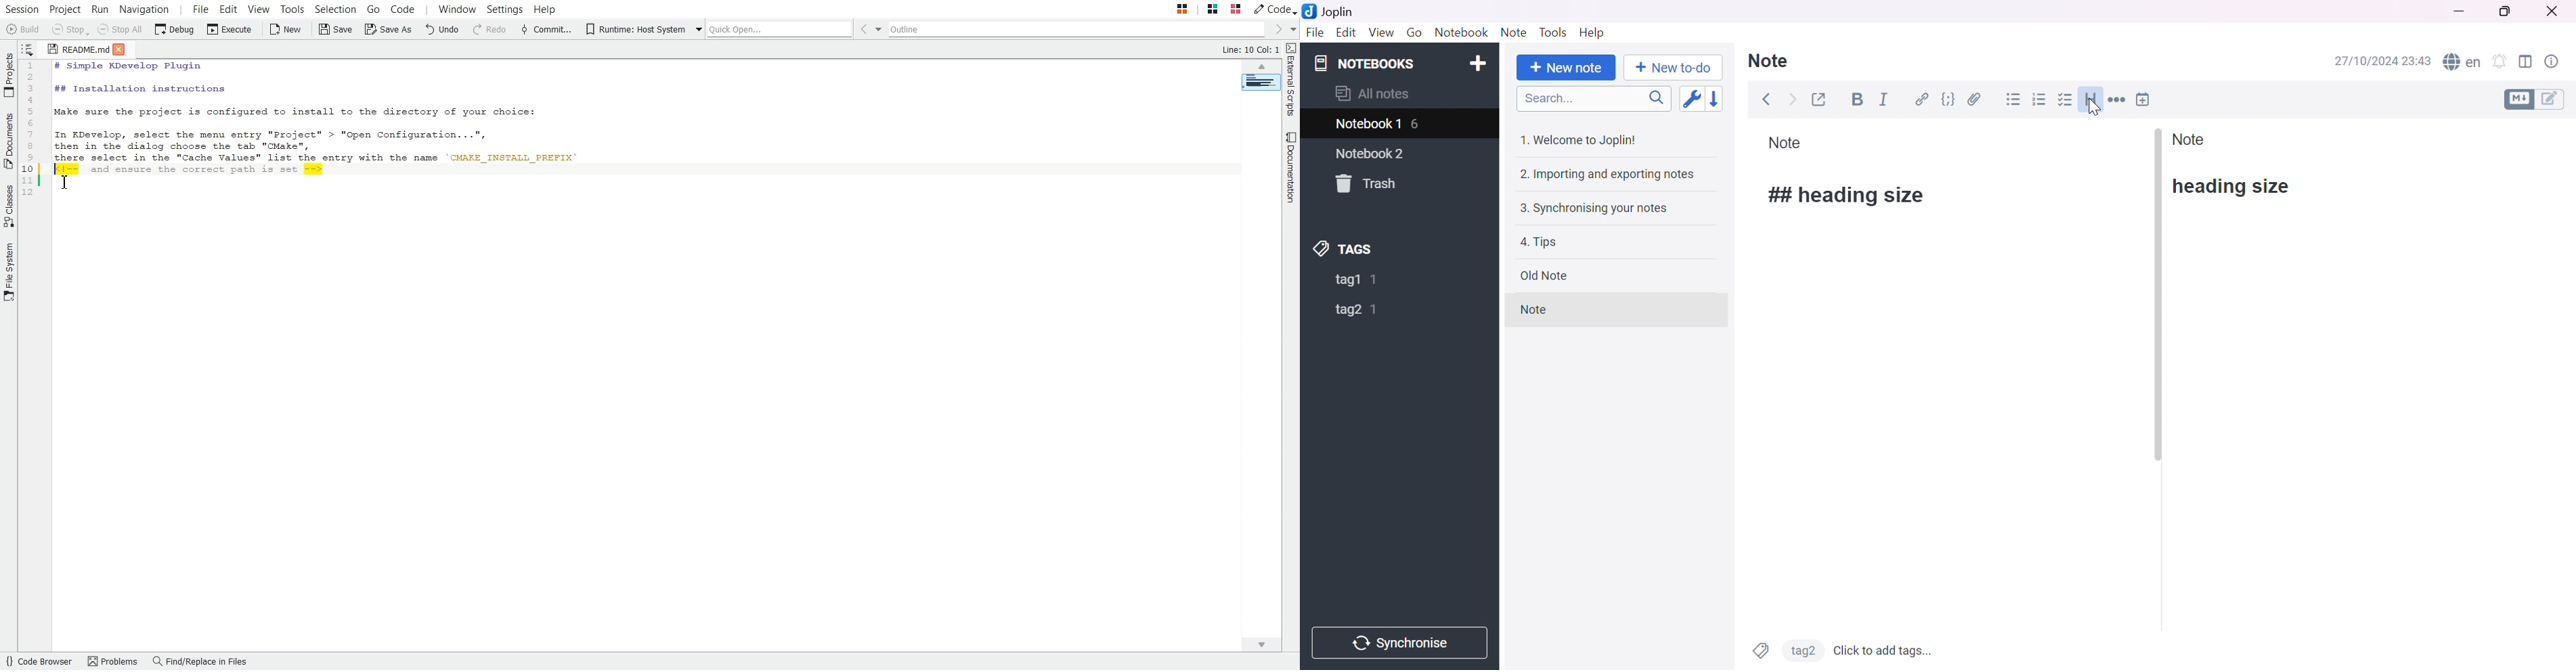  Describe the element at coordinates (64, 185) in the screenshot. I see `Pointer` at that location.